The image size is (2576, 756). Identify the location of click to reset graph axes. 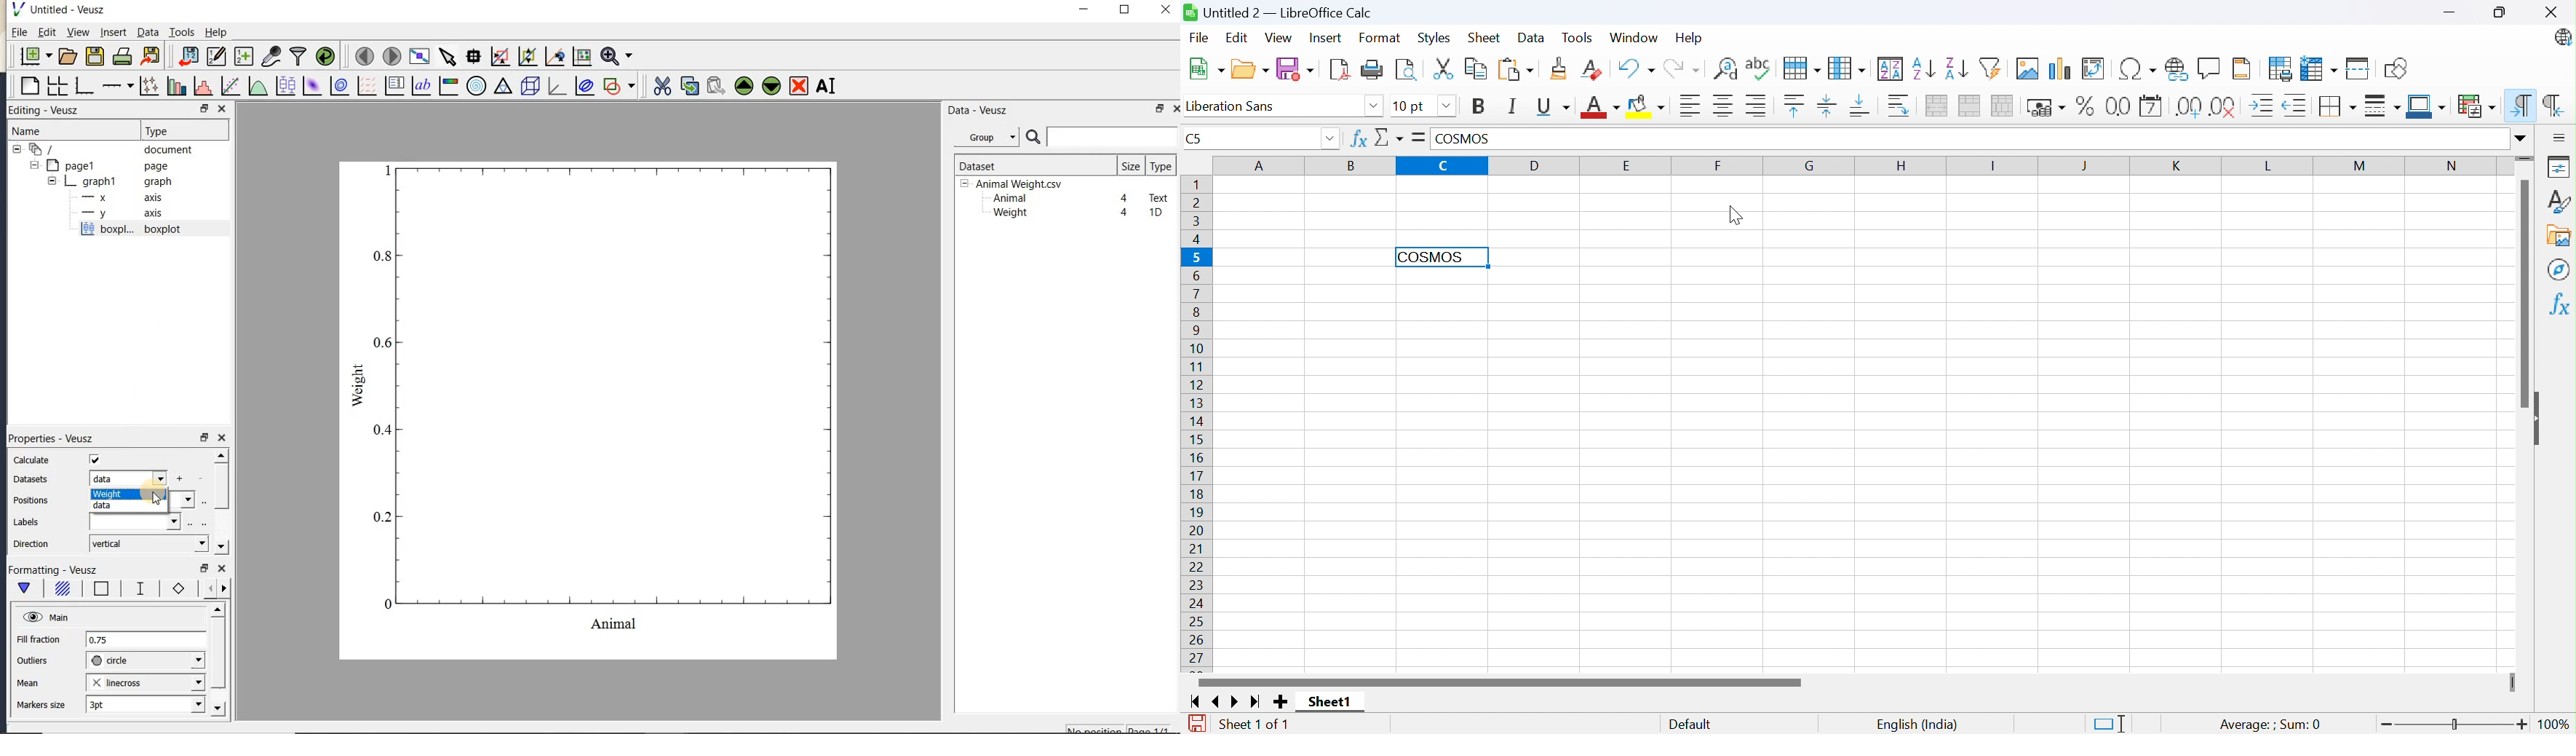
(582, 57).